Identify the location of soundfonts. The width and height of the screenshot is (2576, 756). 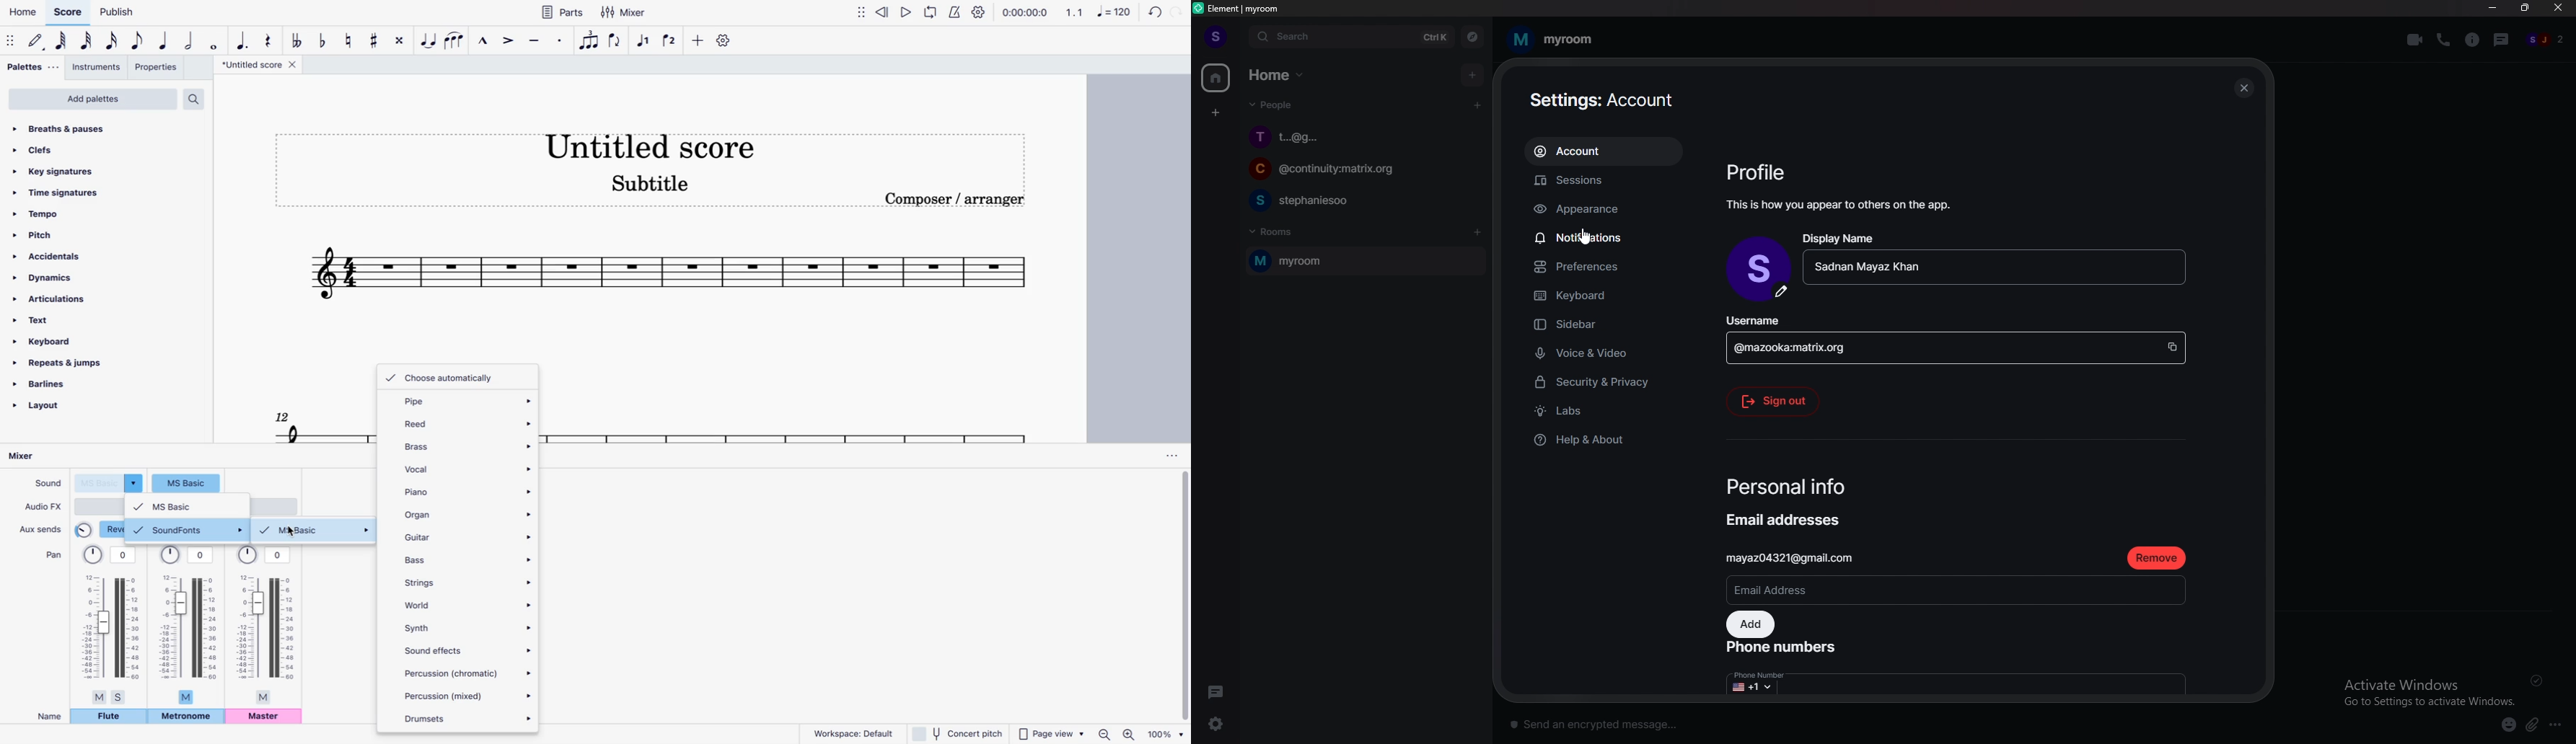
(188, 529).